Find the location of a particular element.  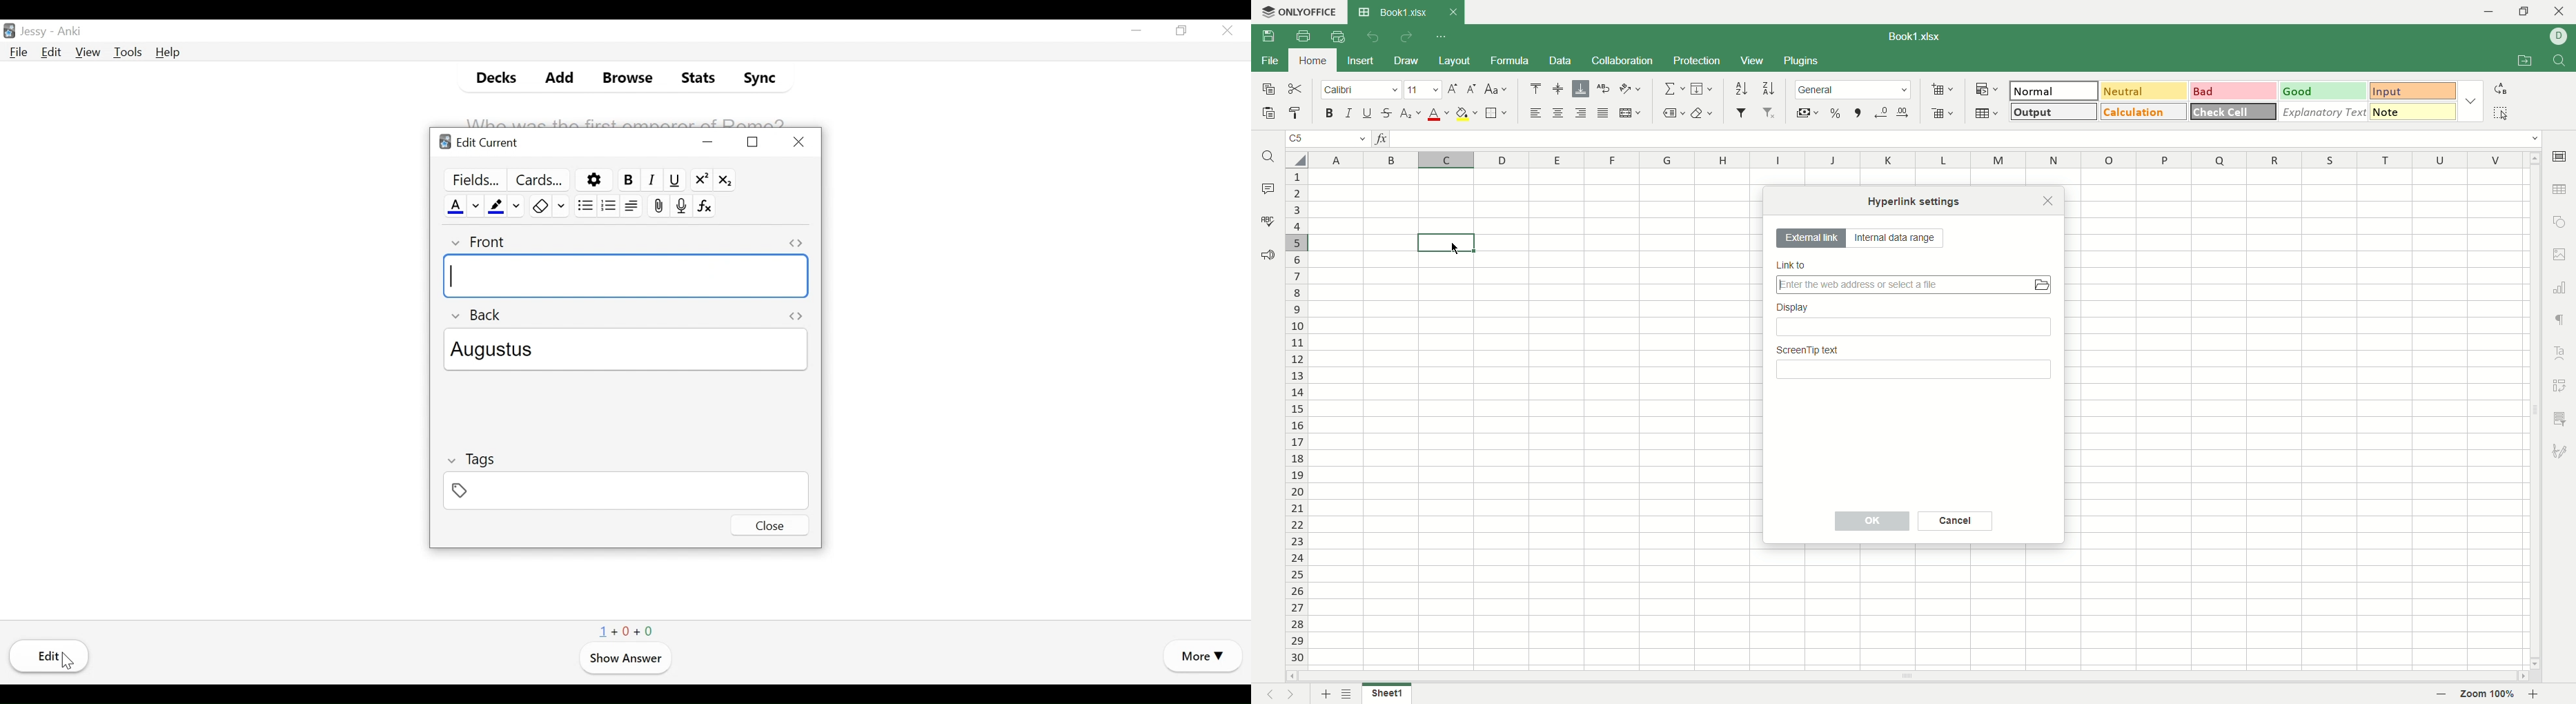

named ranges is located at coordinates (1673, 113).